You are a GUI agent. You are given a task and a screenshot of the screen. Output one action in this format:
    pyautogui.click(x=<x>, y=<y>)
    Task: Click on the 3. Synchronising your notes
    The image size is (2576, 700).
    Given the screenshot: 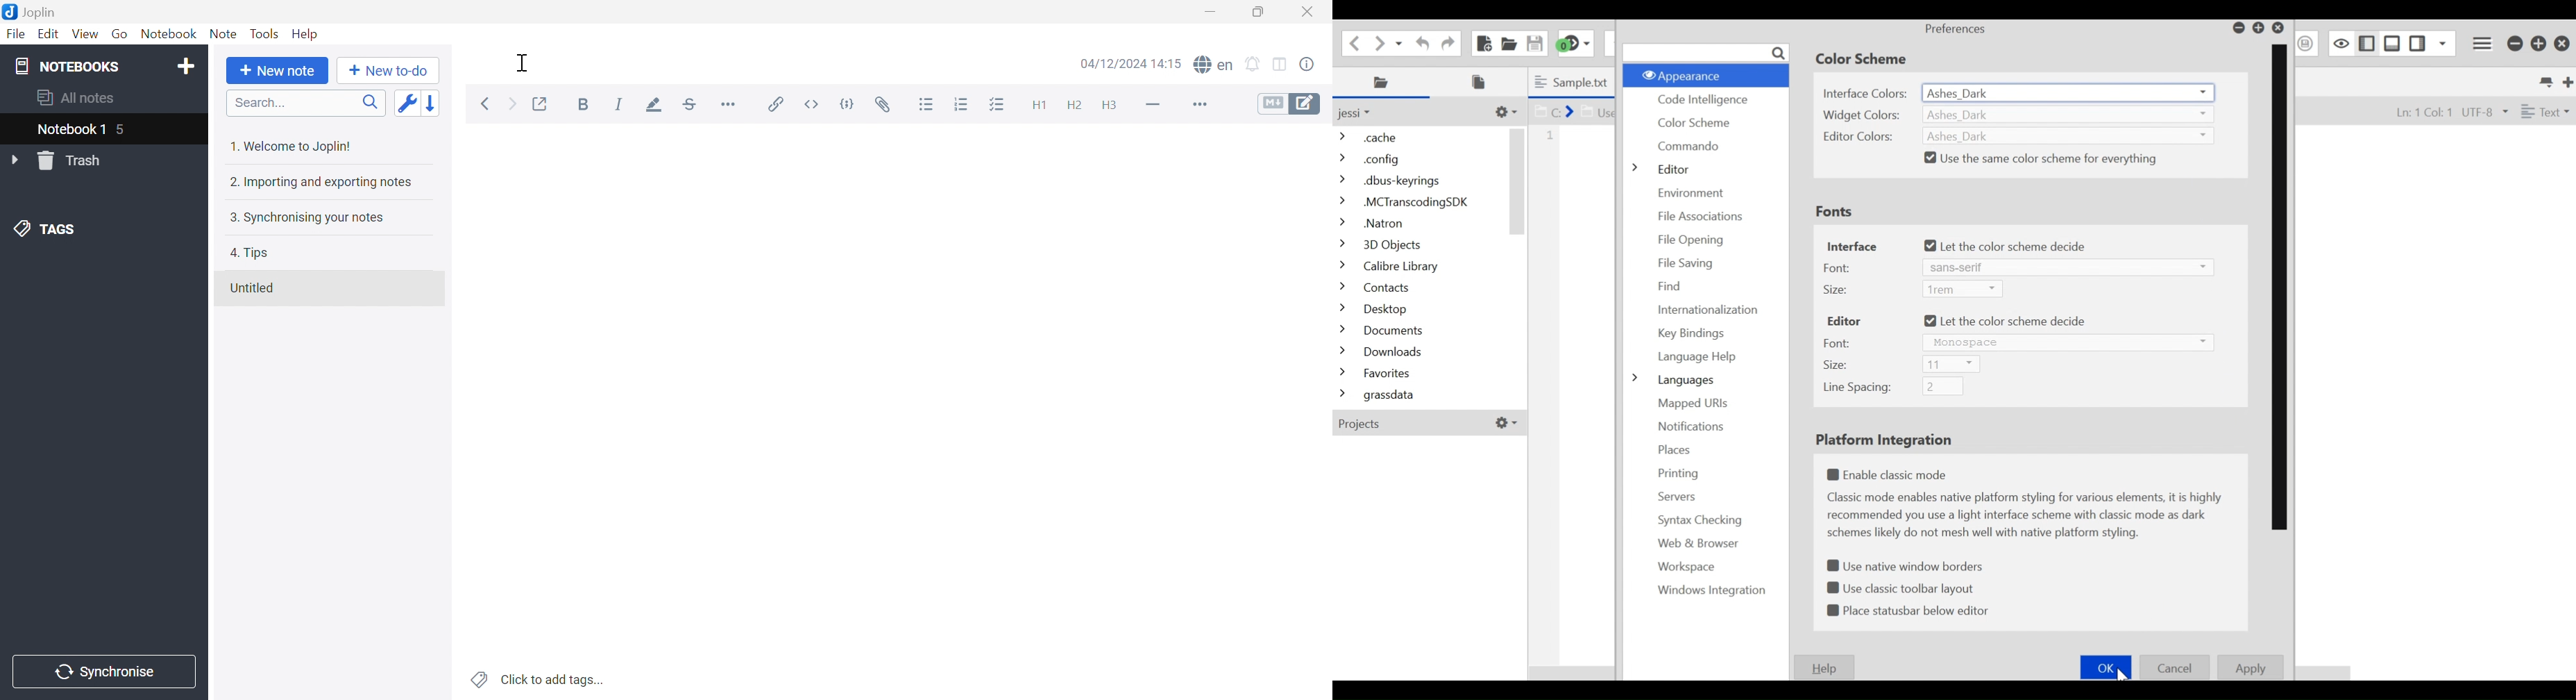 What is the action you would take?
    pyautogui.click(x=303, y=217)
    